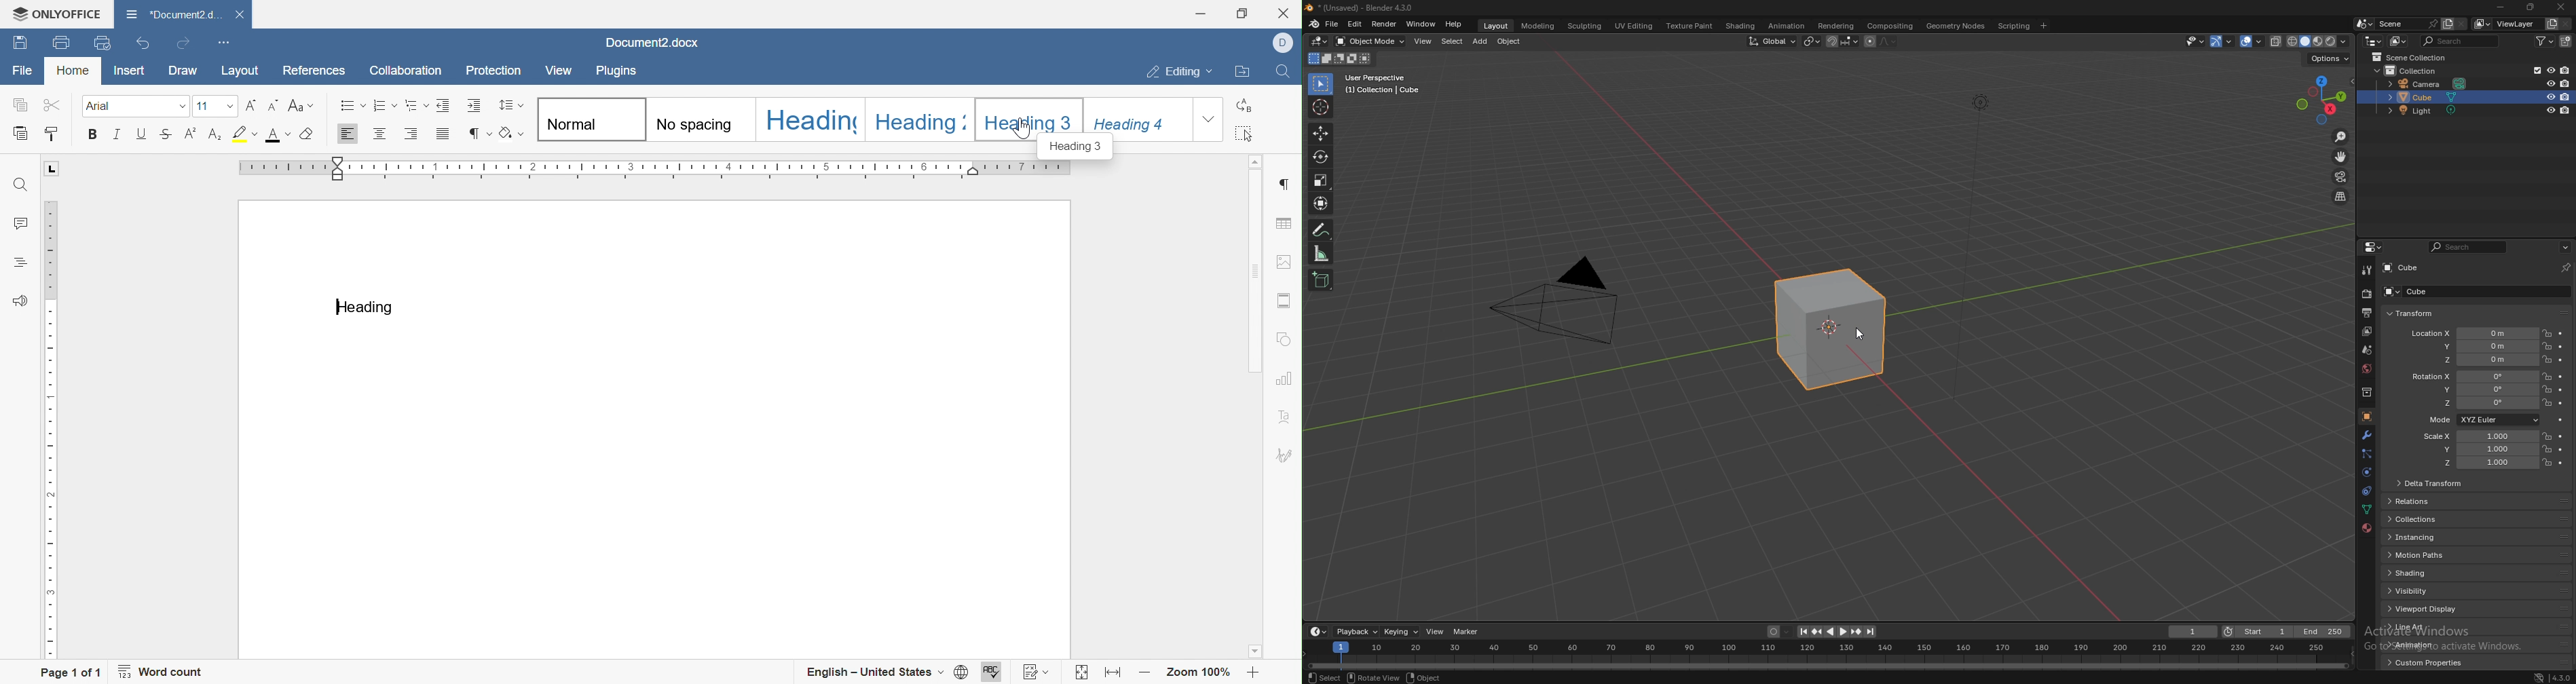  What do you see at coordinates (2561, 377) in the screenshot?
I see `animate property` at bounding box center [2561, 377].